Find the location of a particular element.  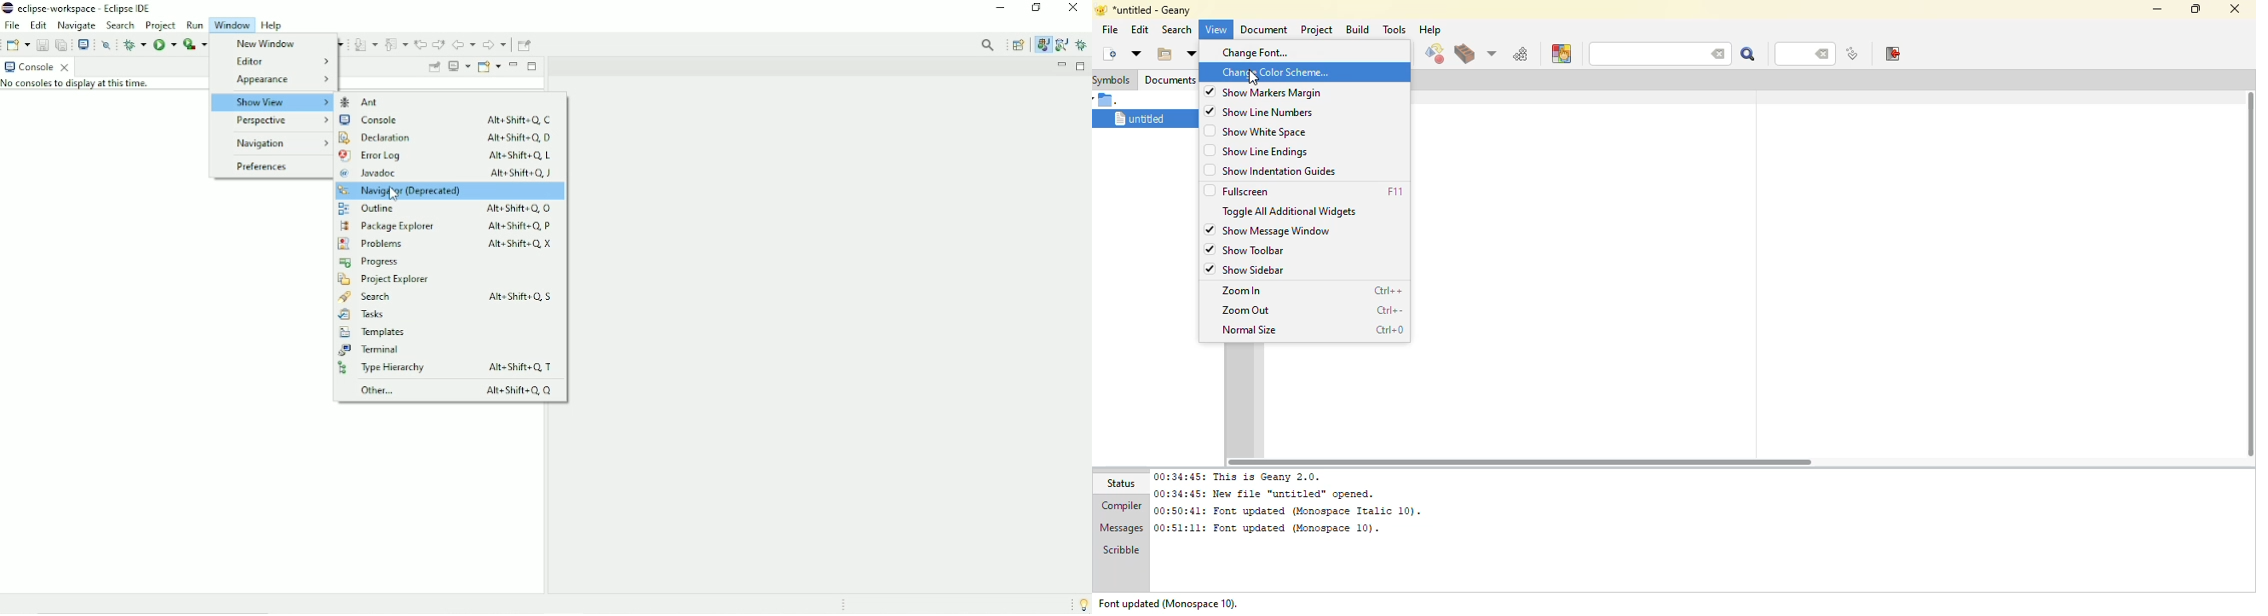

click to enable is located at coordinates (1208, 131).